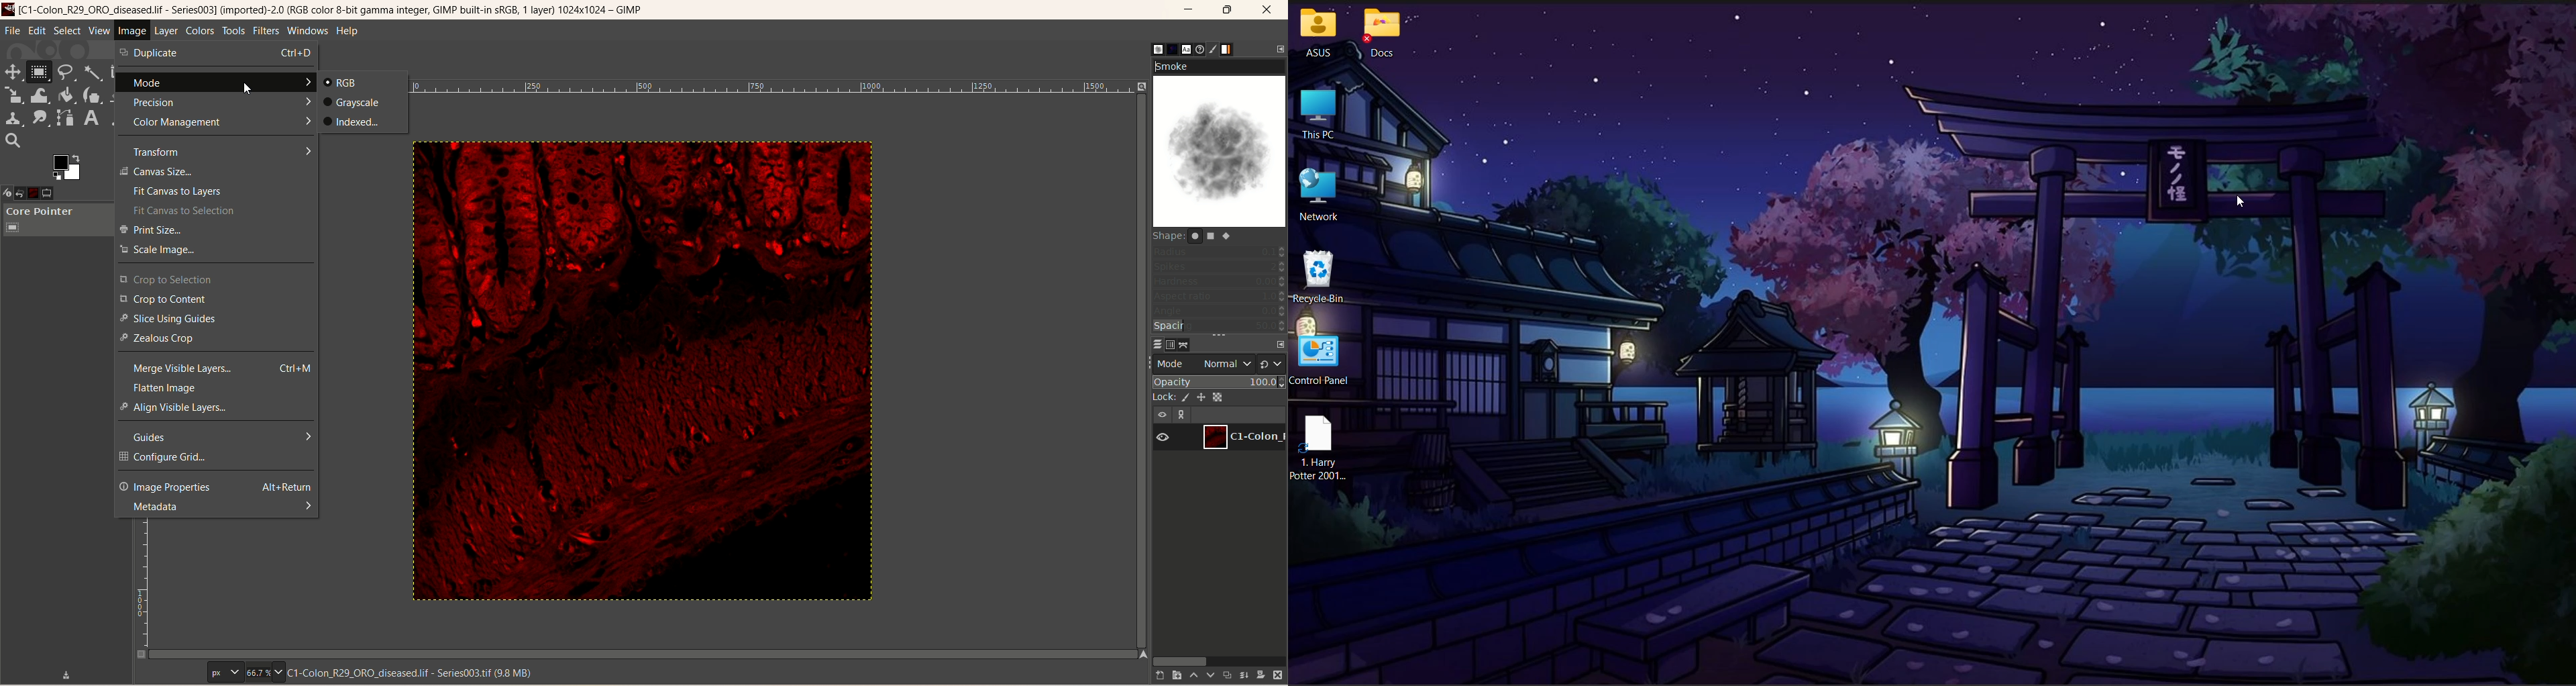 The width and height of the screenshot is (2576, 700). I want to click on raise this layer one step, so click(1195, 676).